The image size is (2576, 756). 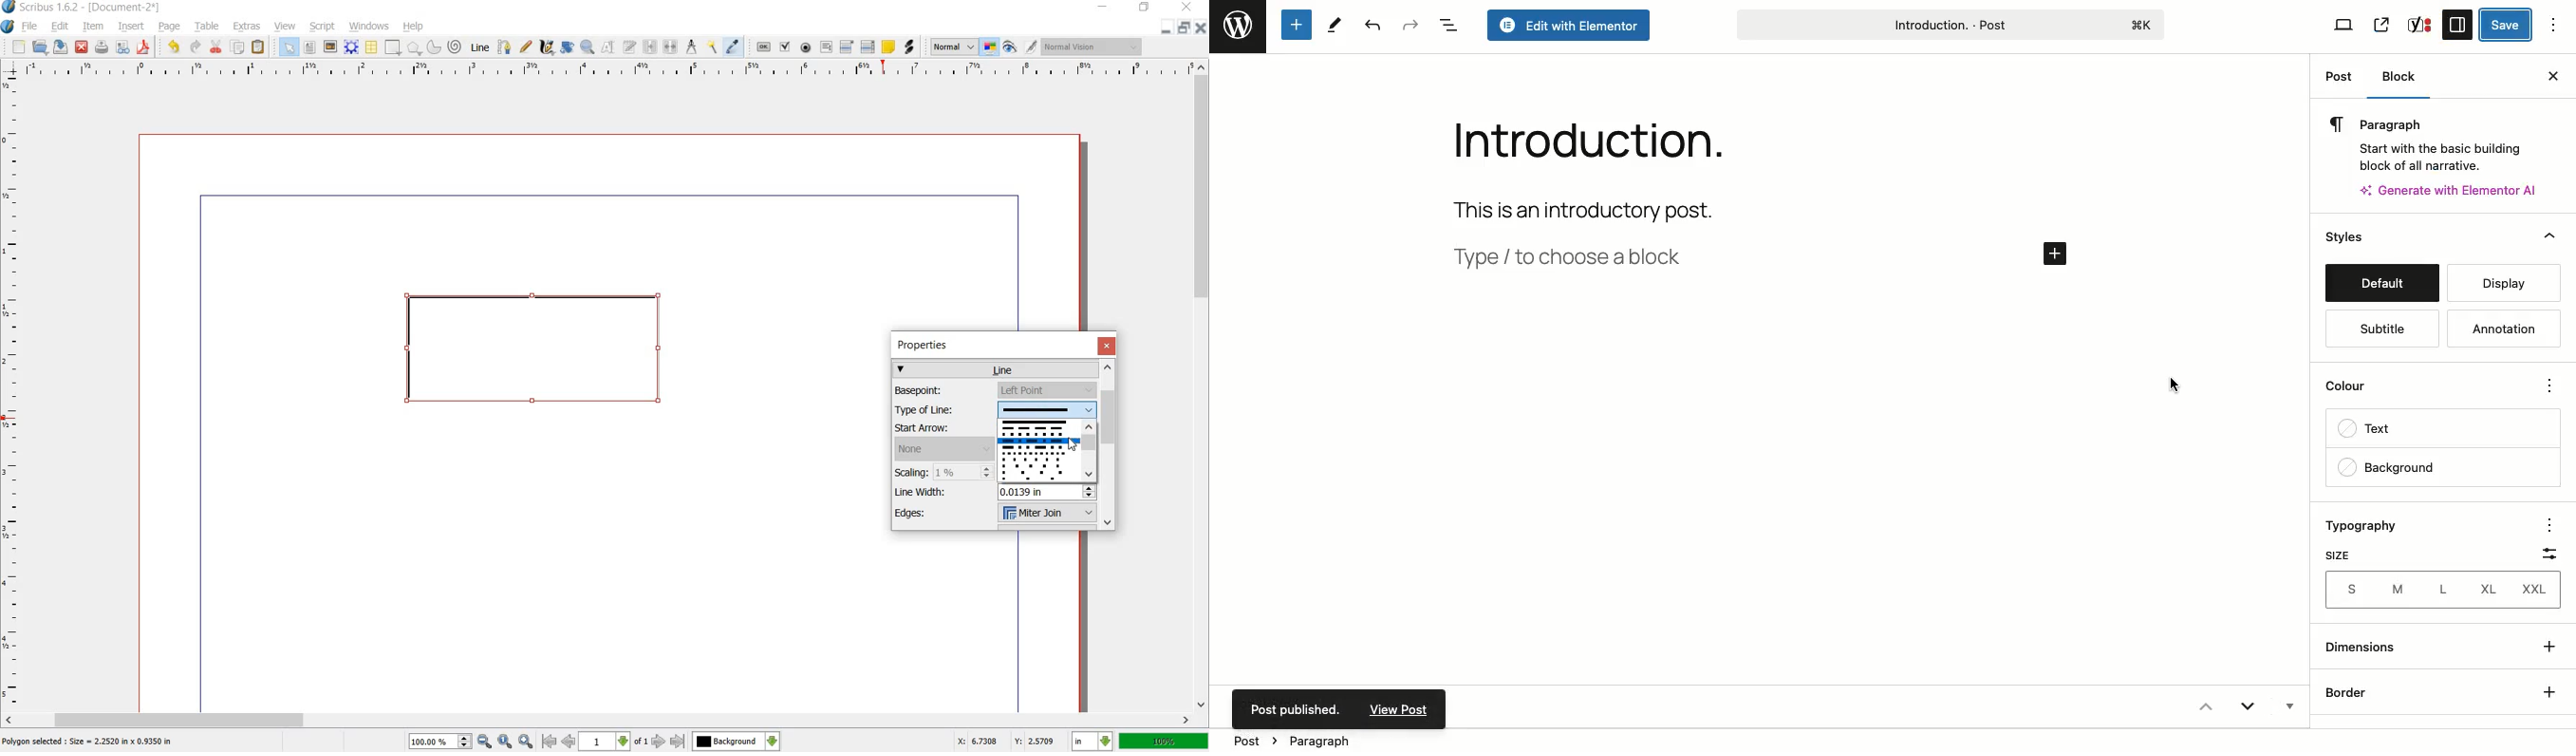 I want to click on ARC, so click(x=434, y=46).